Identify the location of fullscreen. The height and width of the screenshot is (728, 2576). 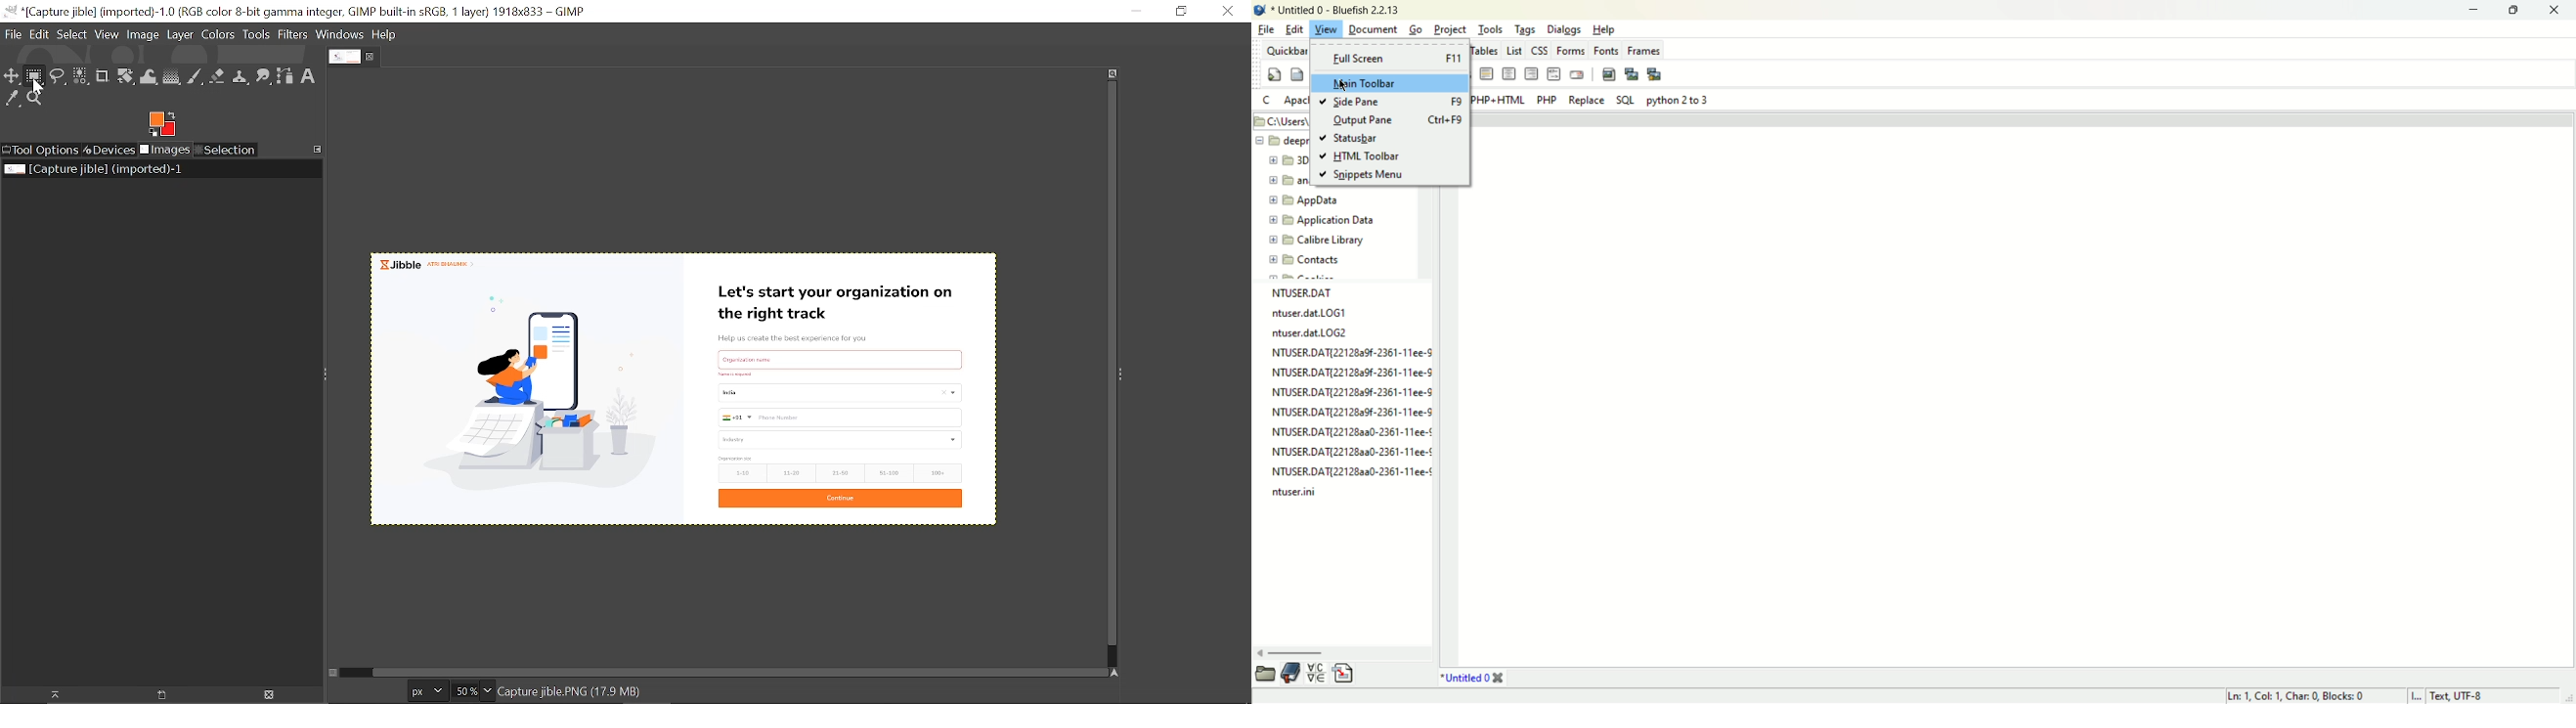
(1389, 59).